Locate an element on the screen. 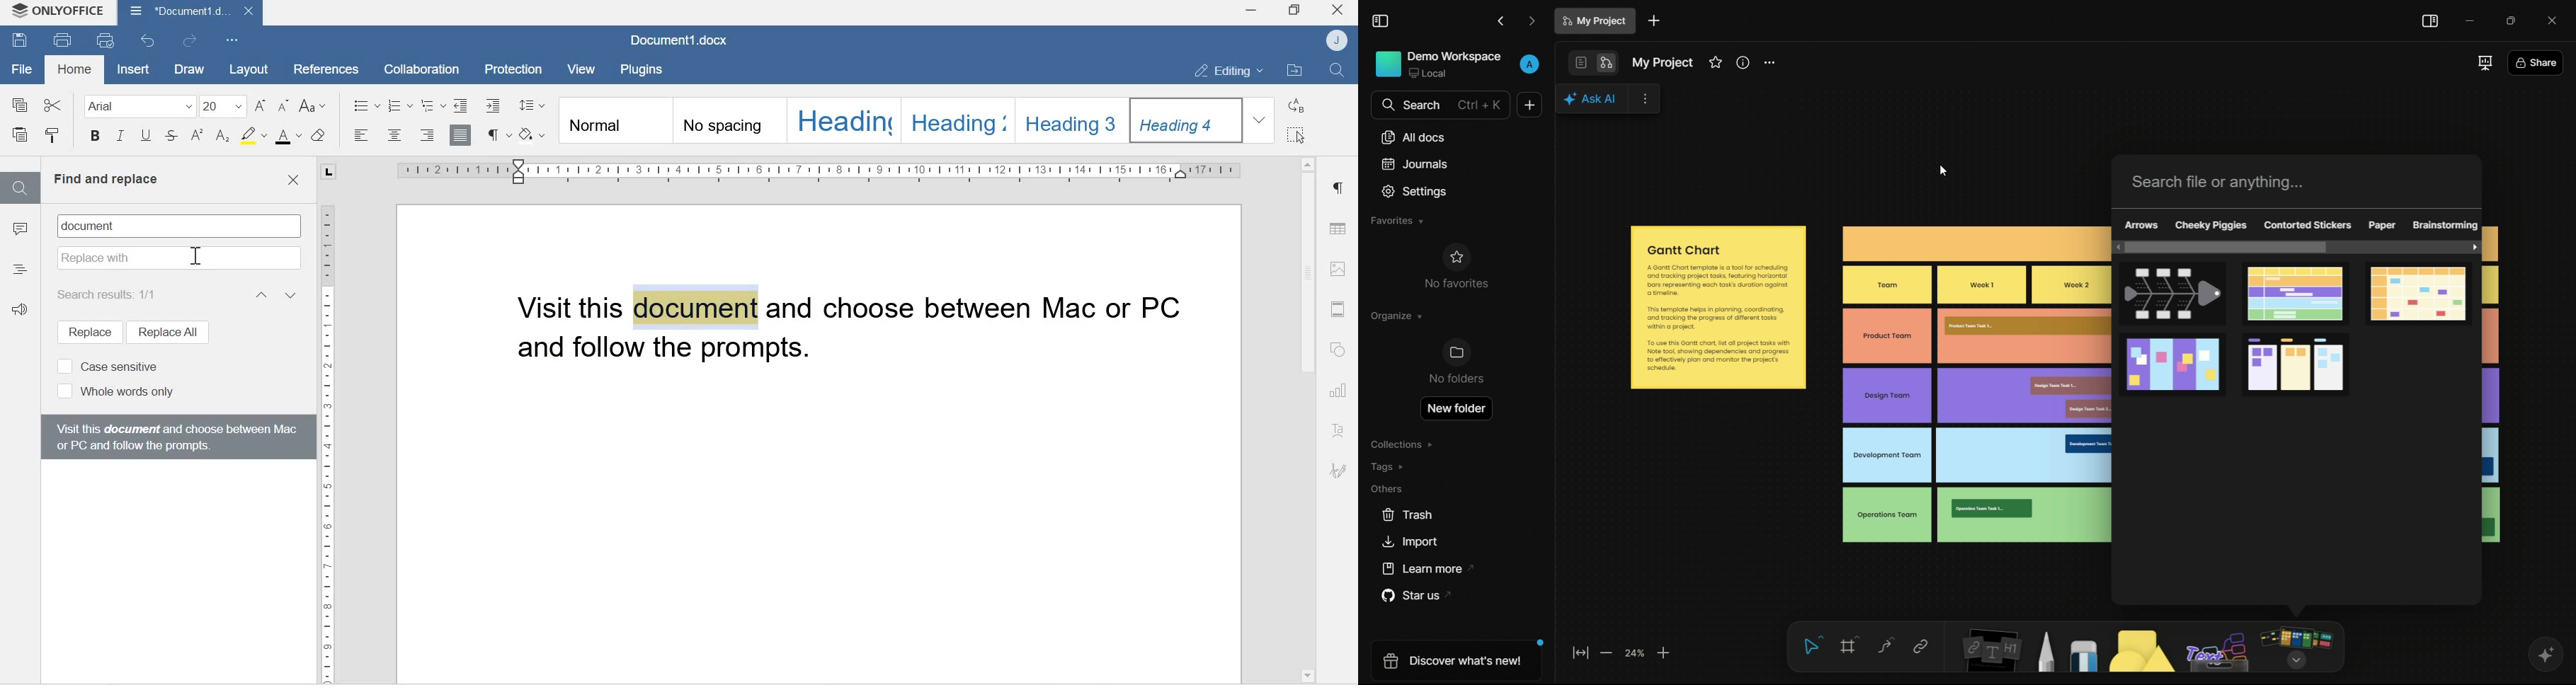  Heading 1 is located at coordinates (843, 120).